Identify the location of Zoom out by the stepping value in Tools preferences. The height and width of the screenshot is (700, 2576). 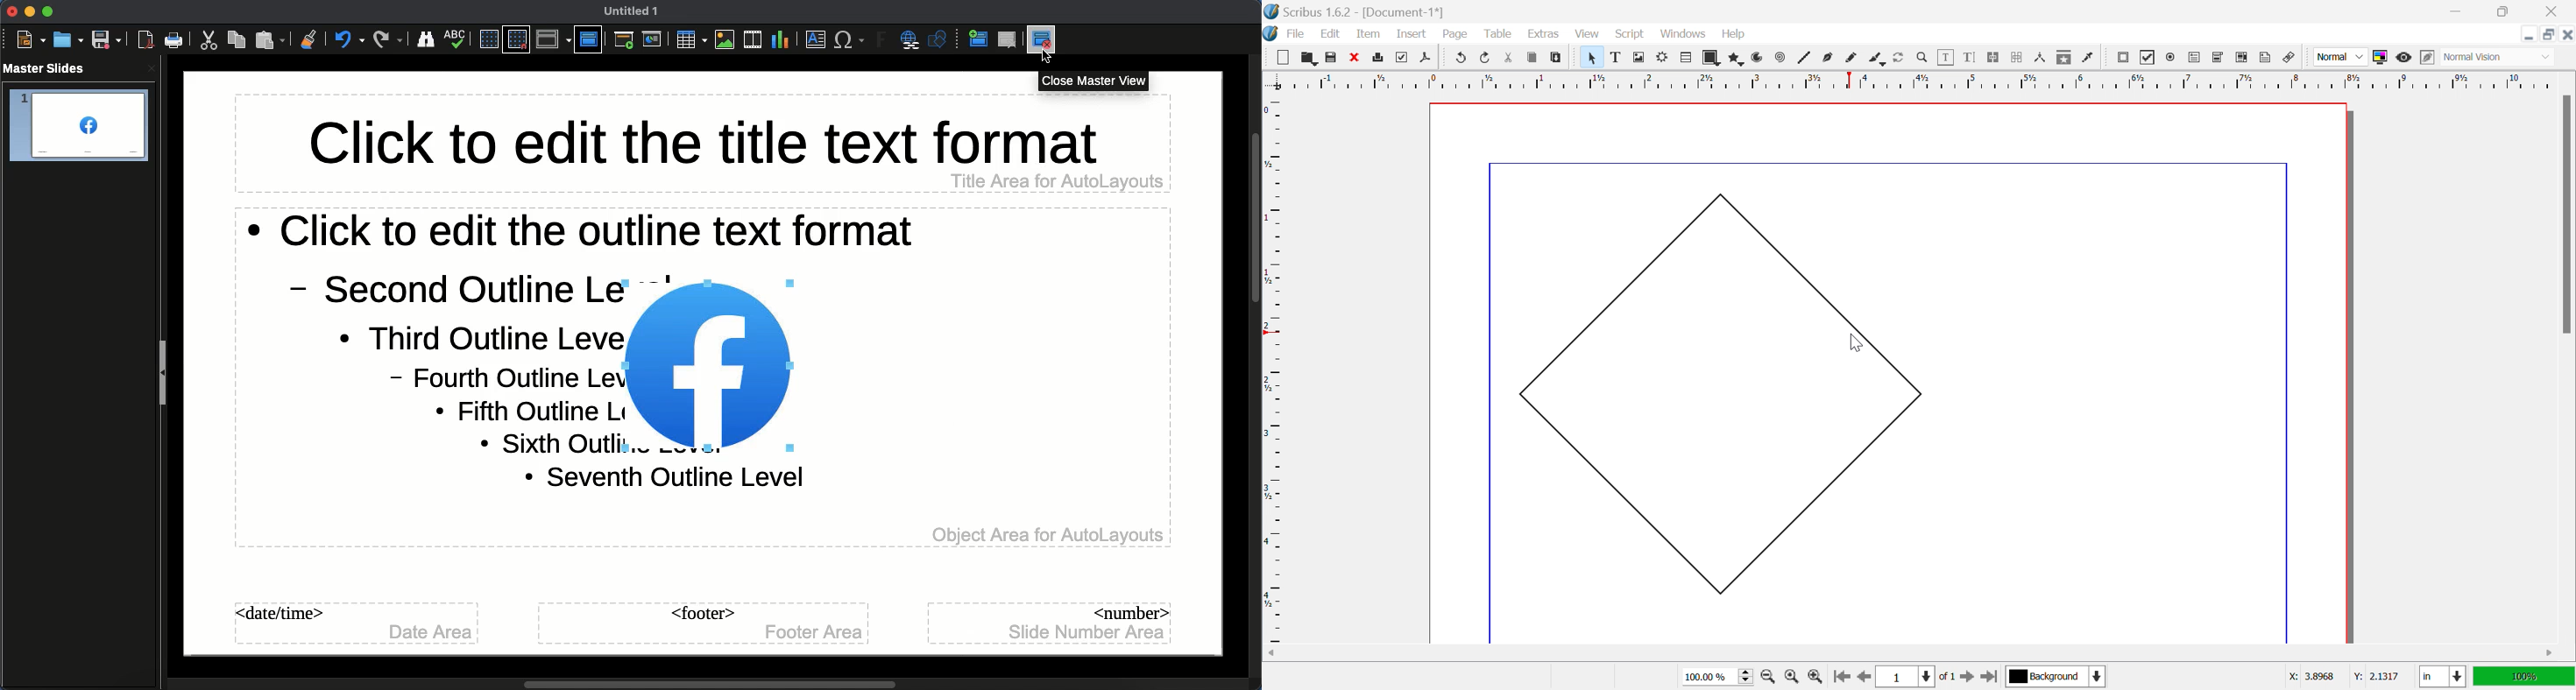
(1769, 679).